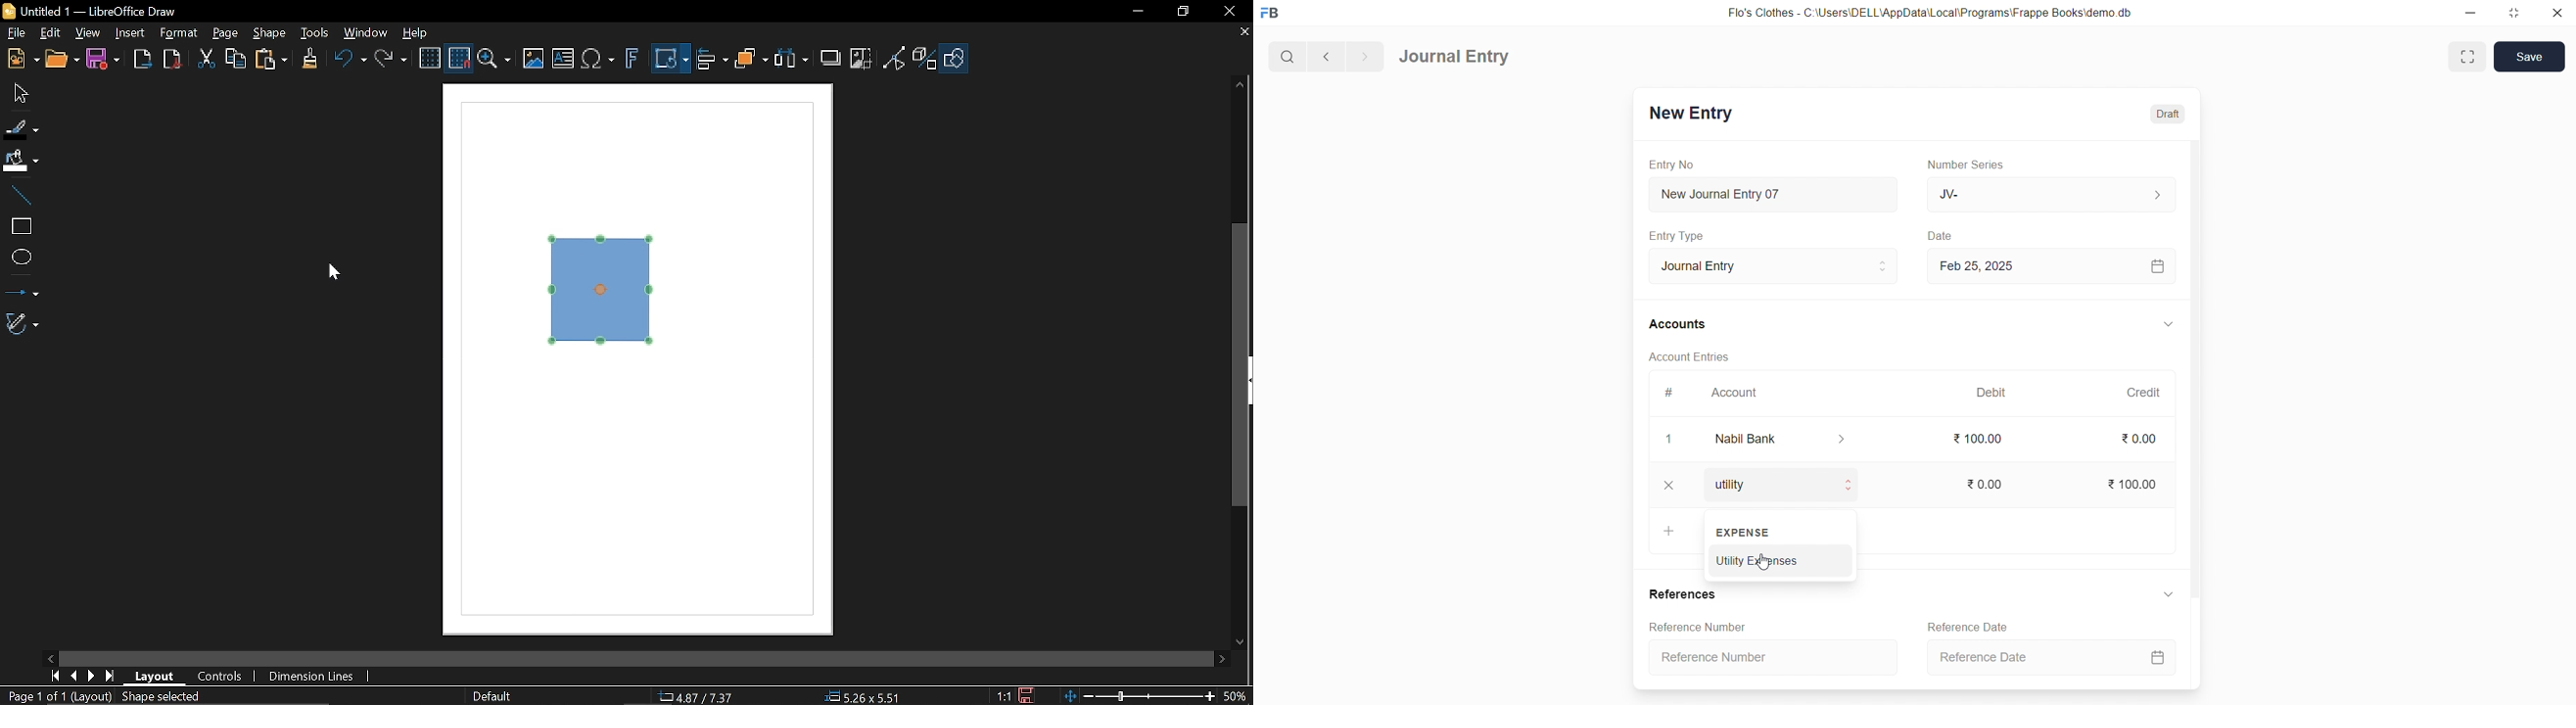  What do you see at coordinates (2049, 265) in the screenshot?
I see `Feb 25, 2025` at bounding box center [2049, 265].